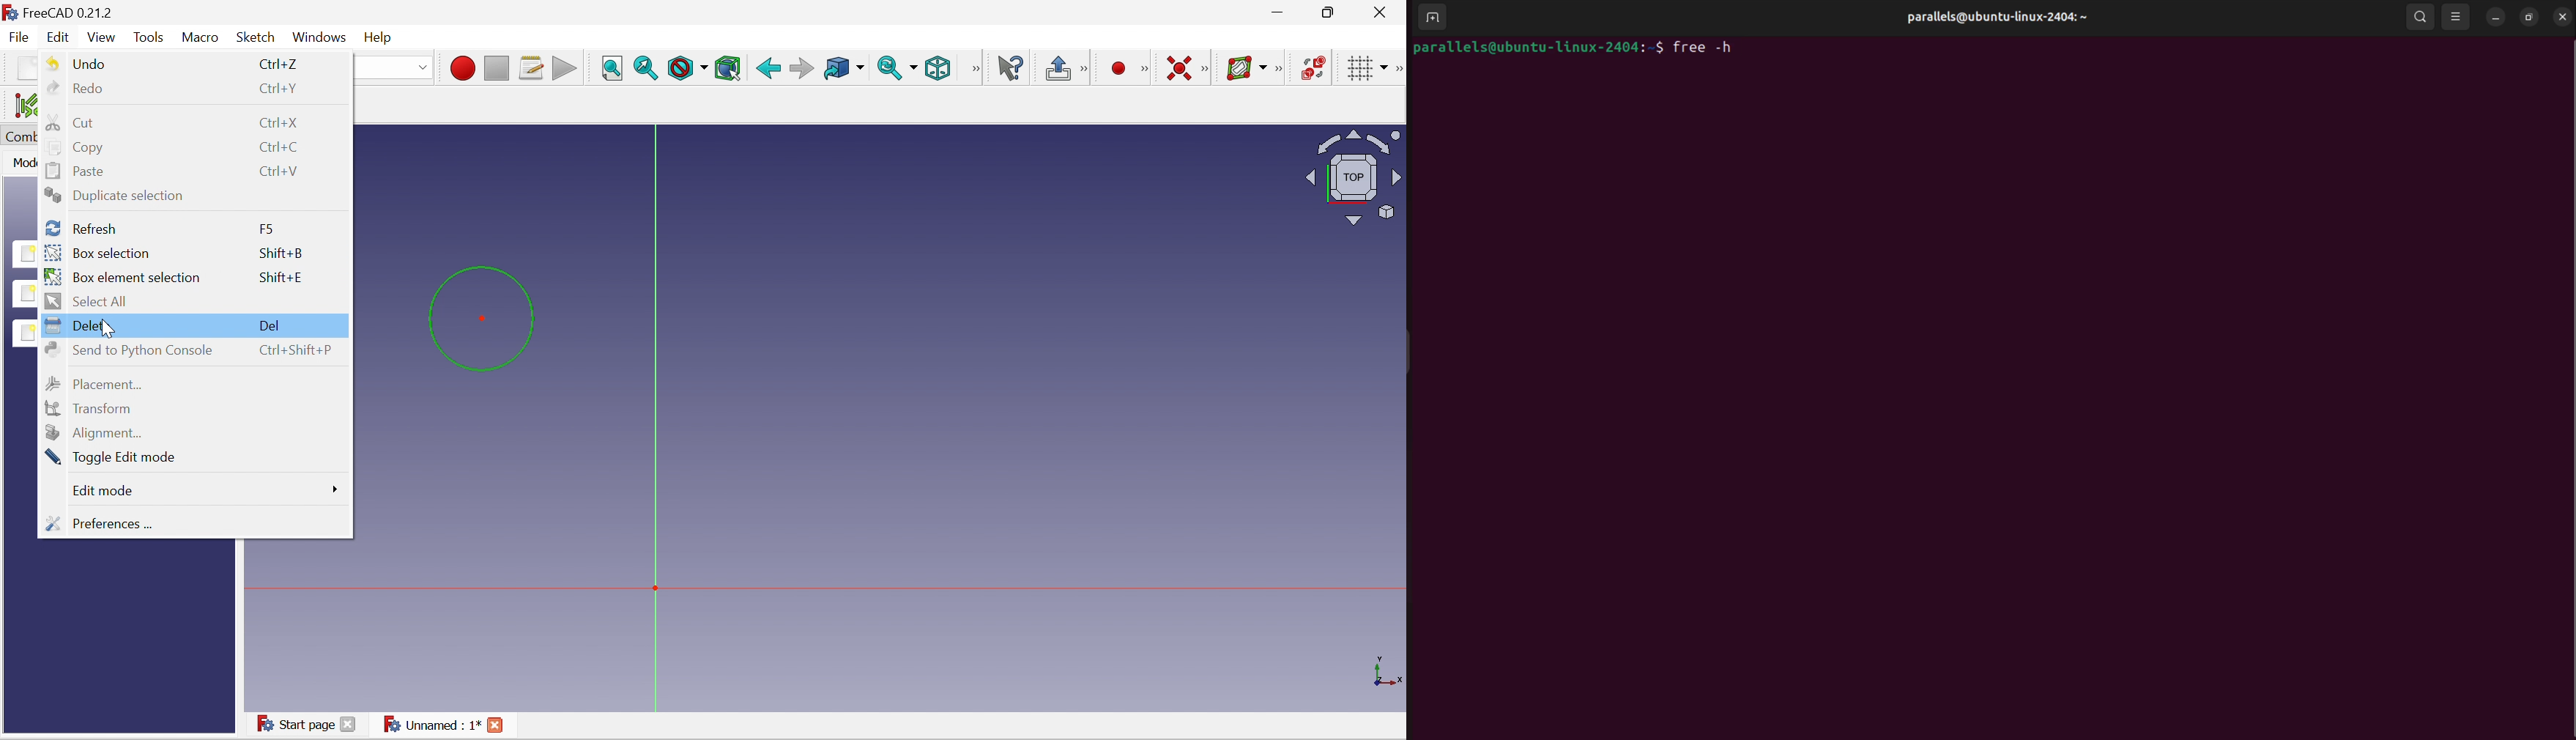 This screenshot has width=2576, height=756. I want to click on Viewing angle, so click(1352, 180).